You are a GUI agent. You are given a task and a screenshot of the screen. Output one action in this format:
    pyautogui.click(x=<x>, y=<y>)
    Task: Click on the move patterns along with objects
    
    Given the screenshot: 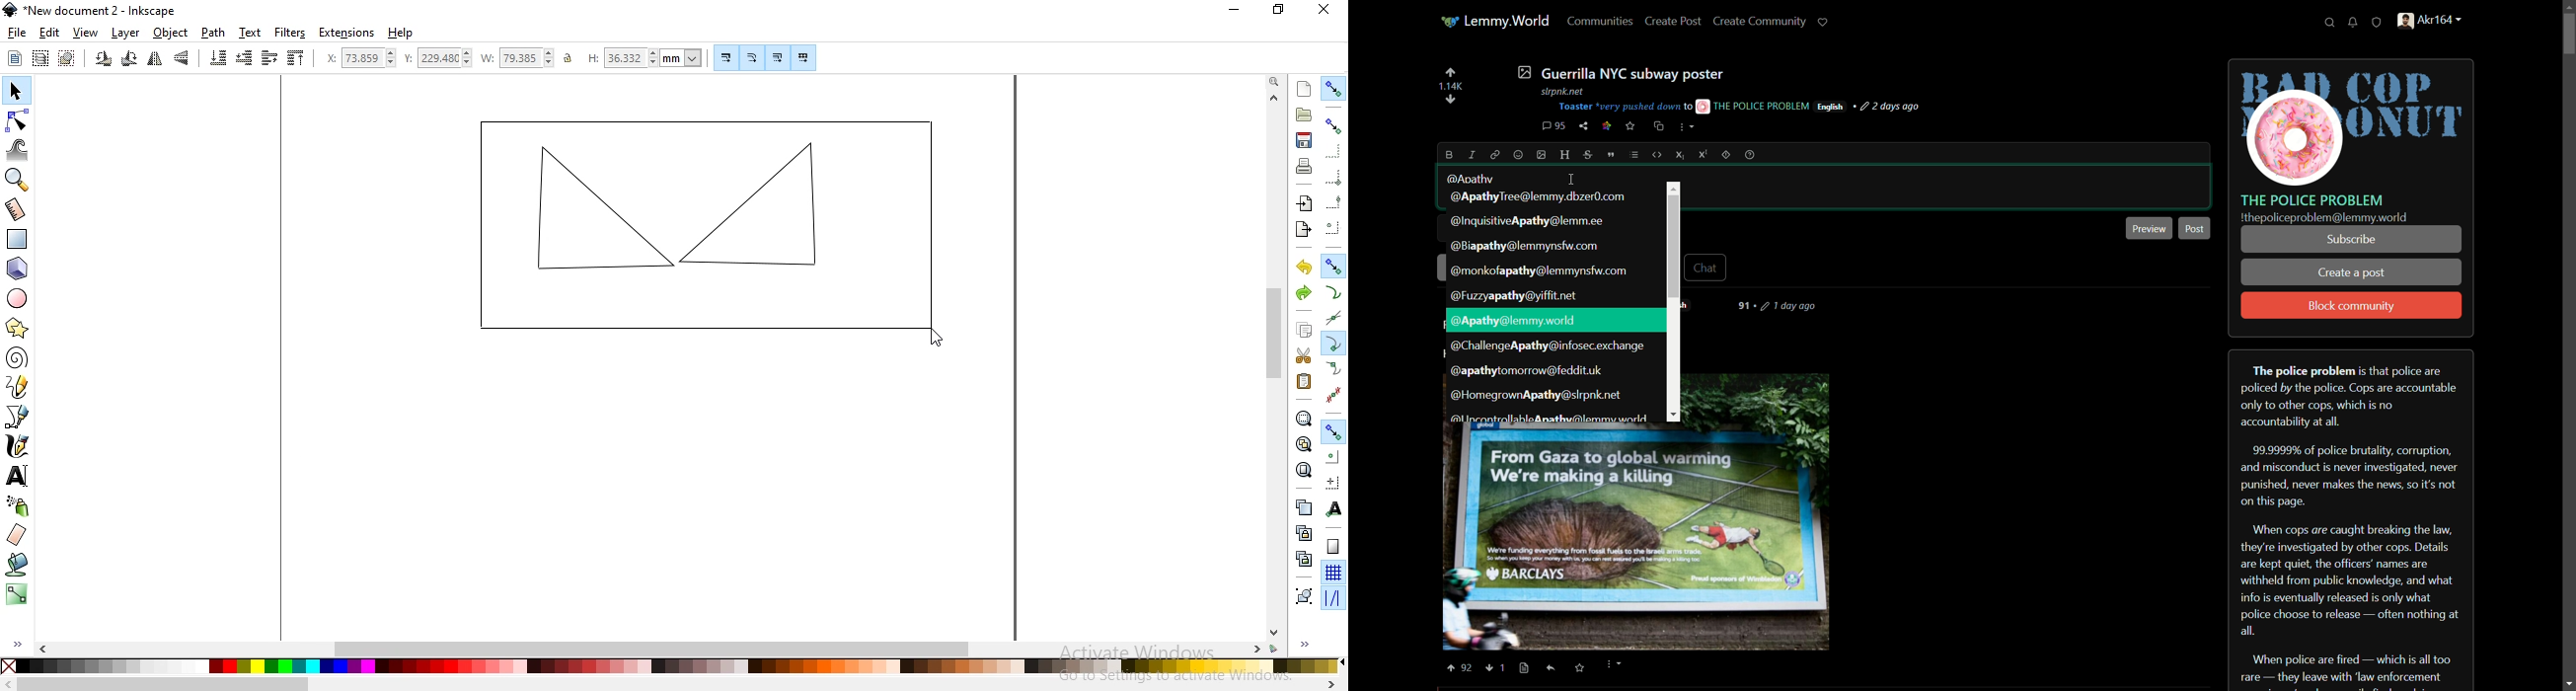 What is the action you would take?
    pyautogui.click(x=803, y=55)
    